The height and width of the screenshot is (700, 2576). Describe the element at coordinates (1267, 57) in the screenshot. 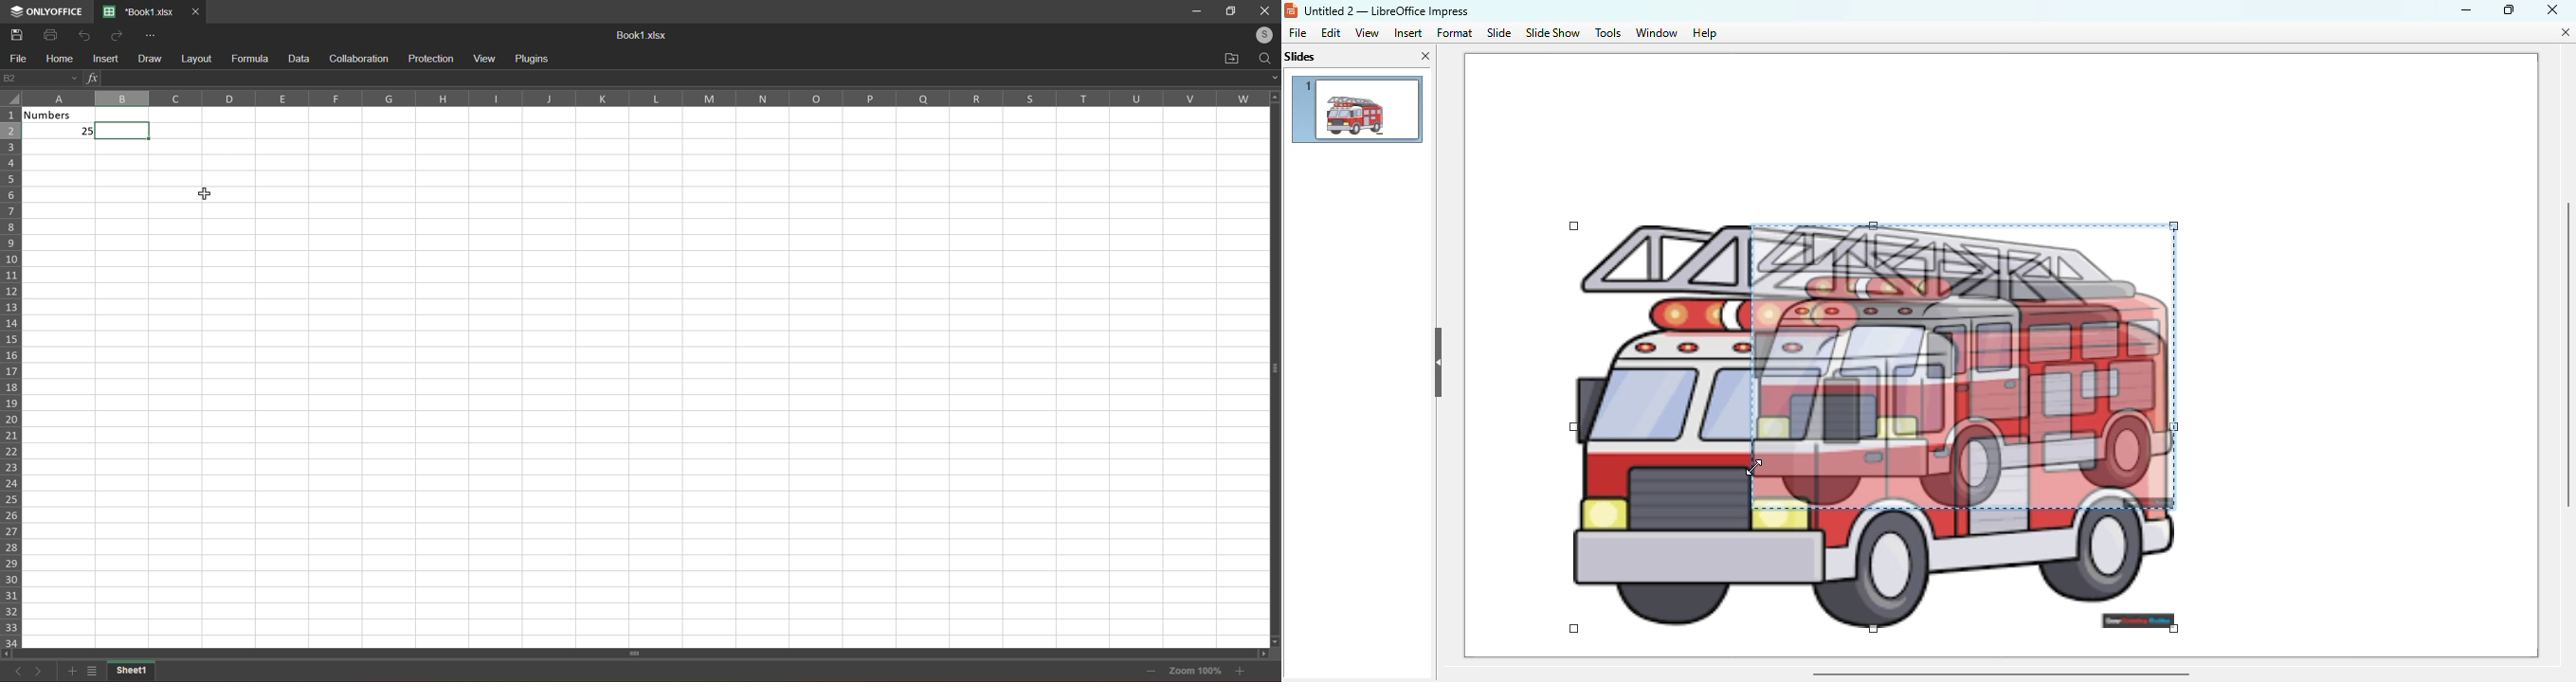

I see `search` at that location.